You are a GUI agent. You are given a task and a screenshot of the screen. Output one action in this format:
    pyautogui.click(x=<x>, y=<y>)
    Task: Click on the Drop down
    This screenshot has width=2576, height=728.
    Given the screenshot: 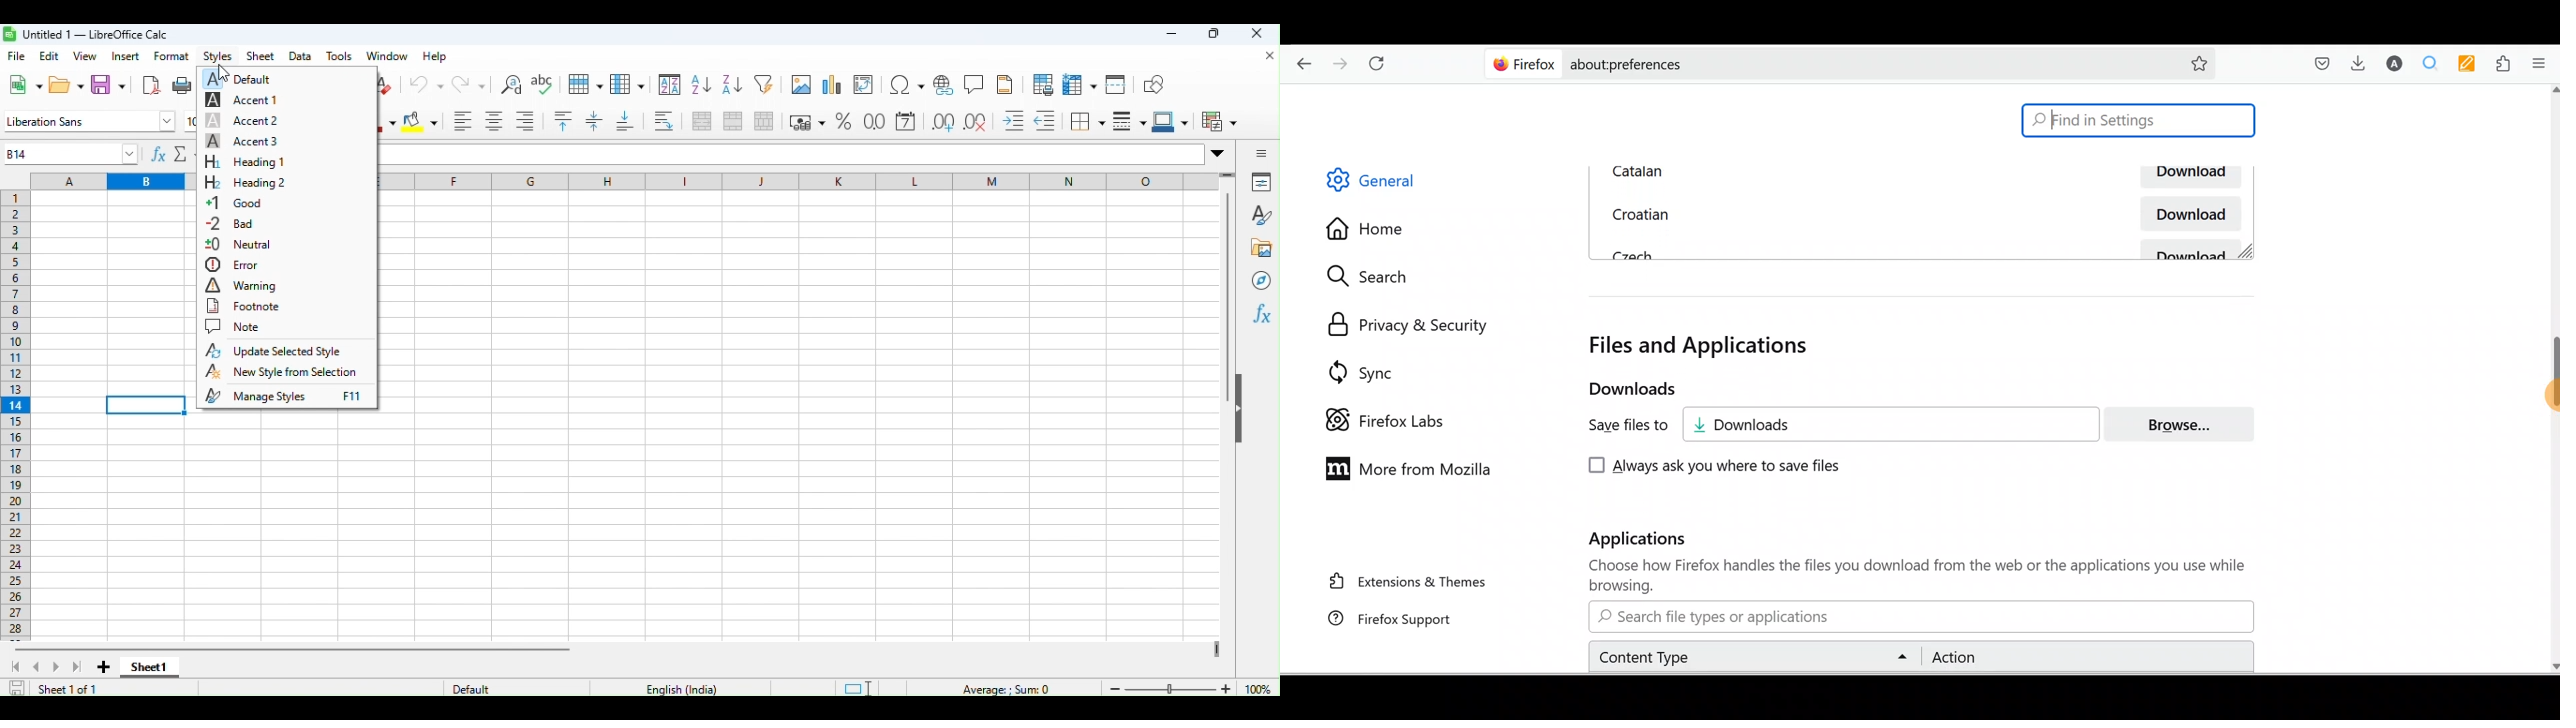 What is the action you would take?
    pyautogui.click(x=1218, y=152)
    